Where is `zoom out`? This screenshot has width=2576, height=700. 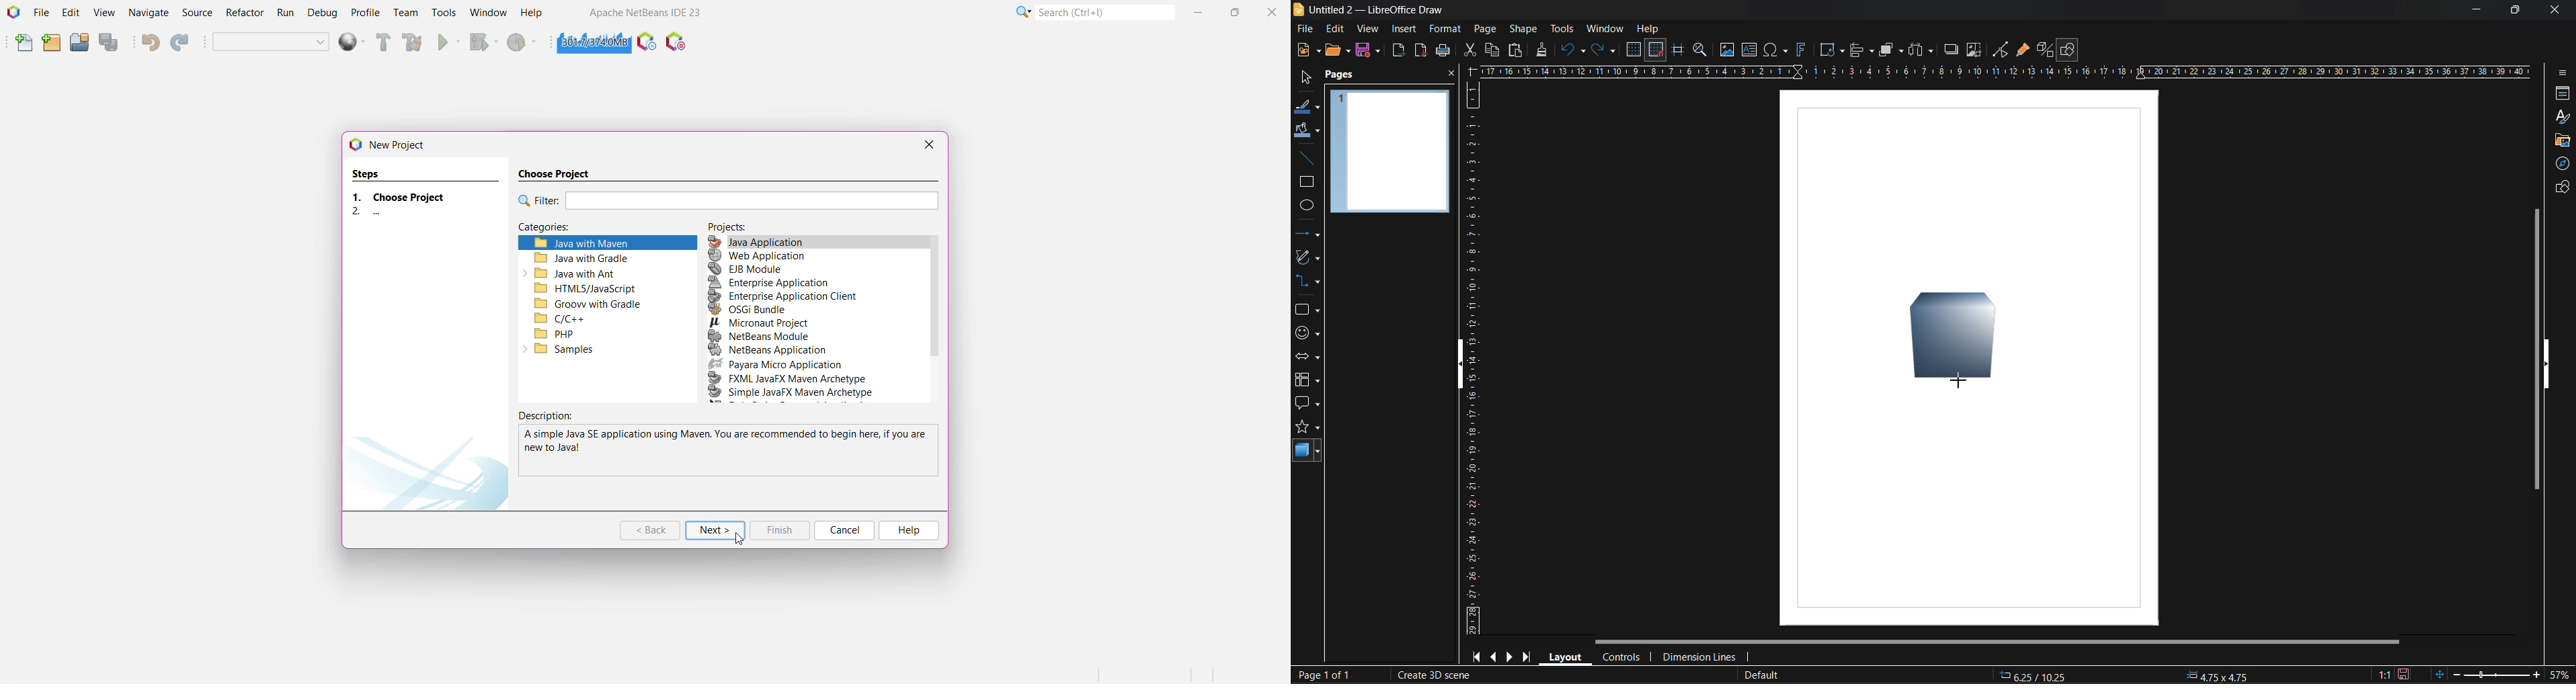 zoom out is located at coordinates (2456, 673).